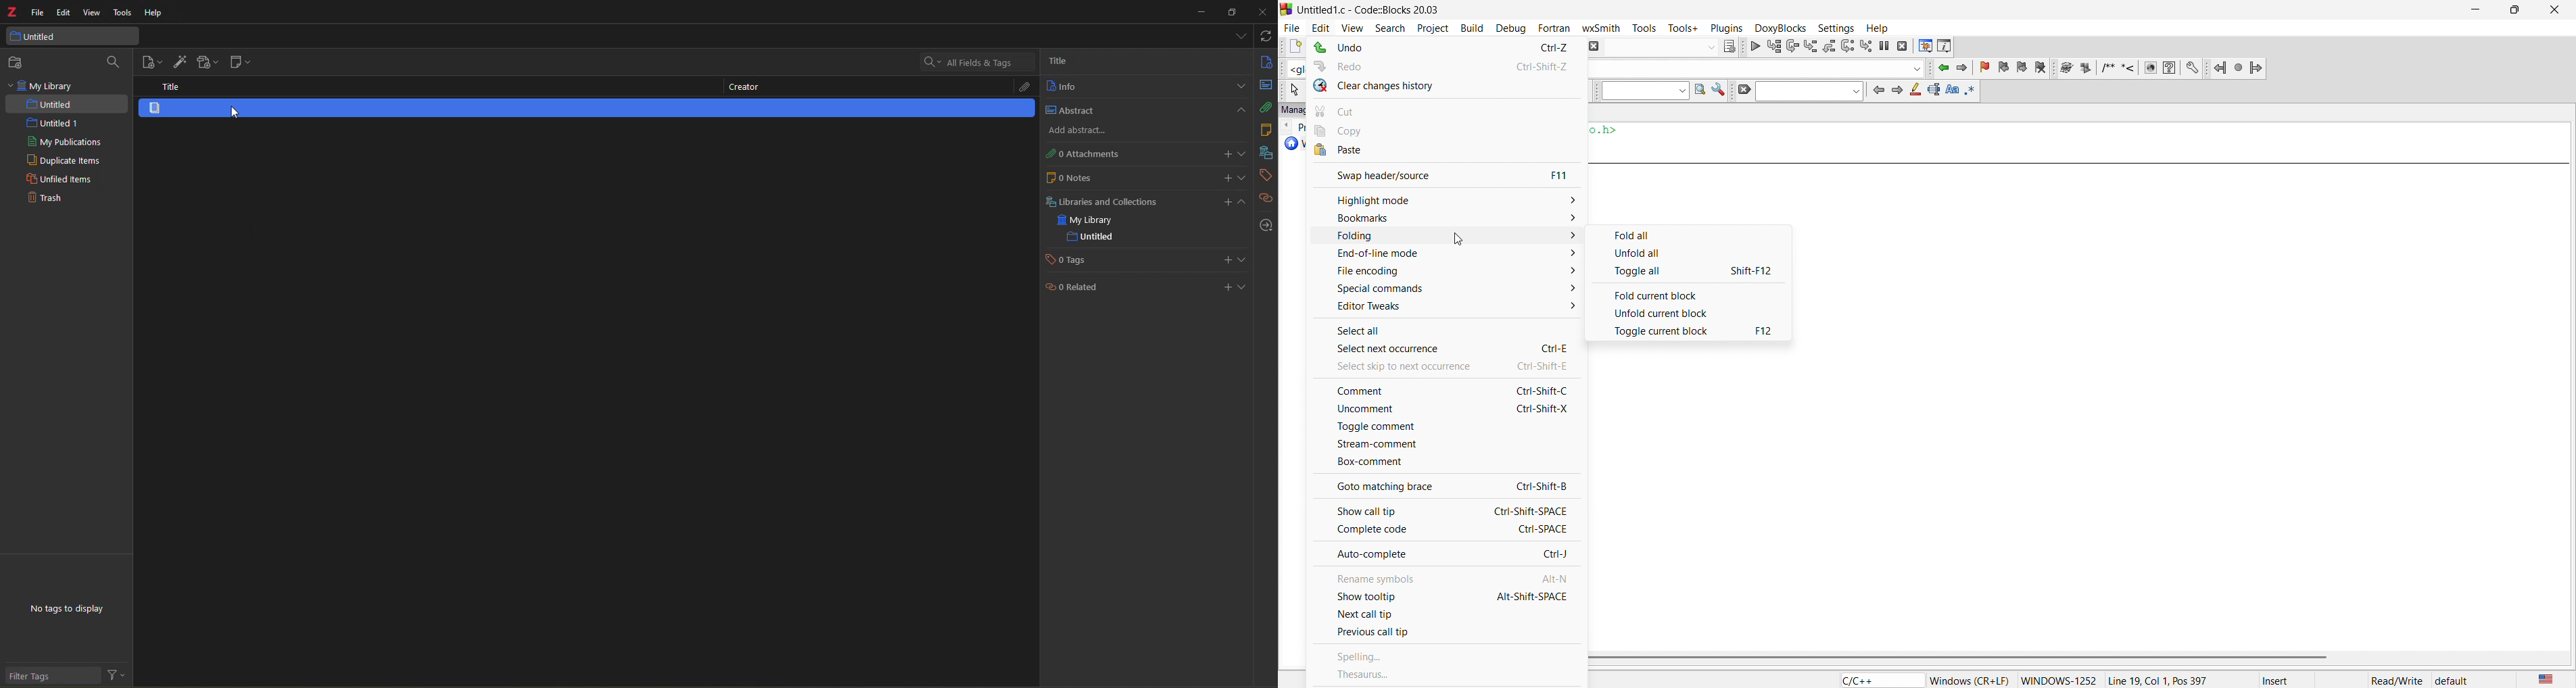 The image size is (2576, 700). What do you see at coordinates (178, 60) in the screenshot?
I see `add item` at bounding box center [178, 60].